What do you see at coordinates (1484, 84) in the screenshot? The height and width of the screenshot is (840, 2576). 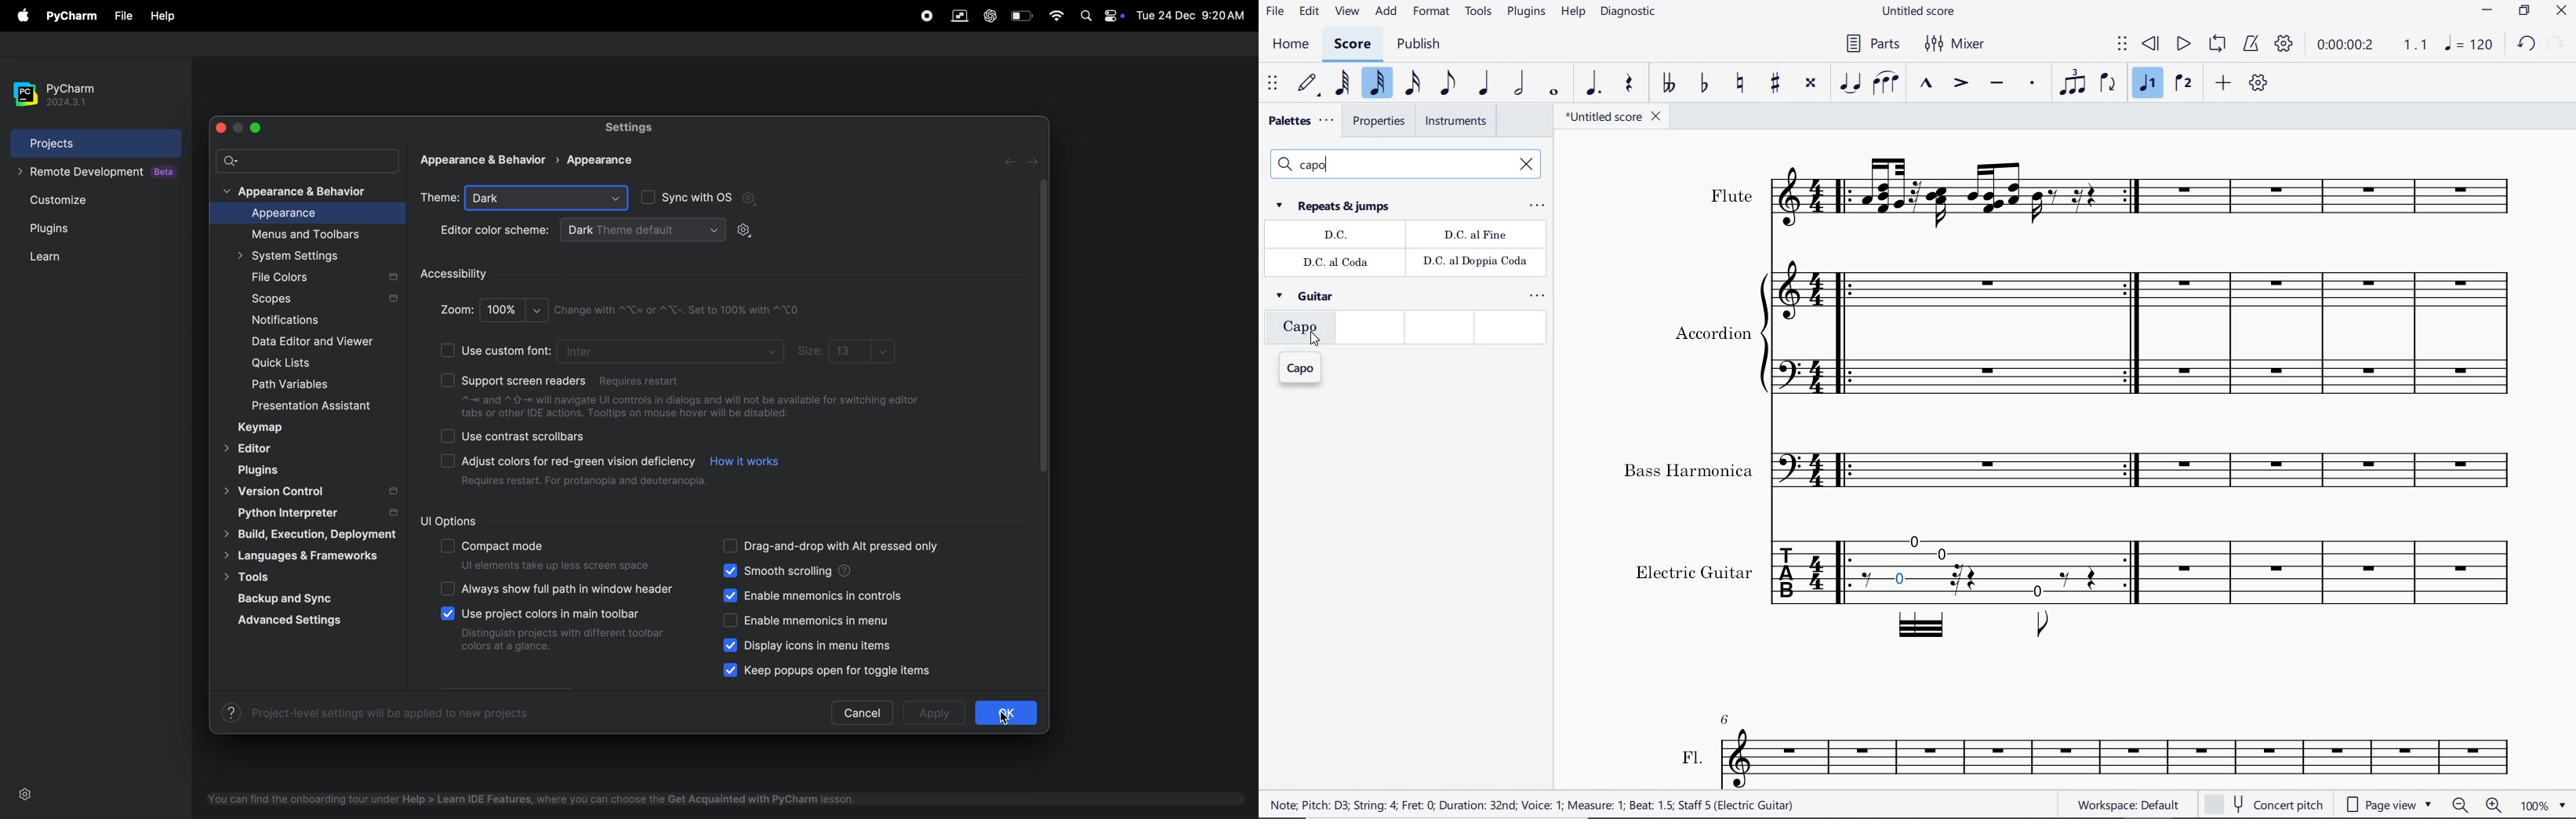 I see `quarter note` at bounding box center [1484, 84].